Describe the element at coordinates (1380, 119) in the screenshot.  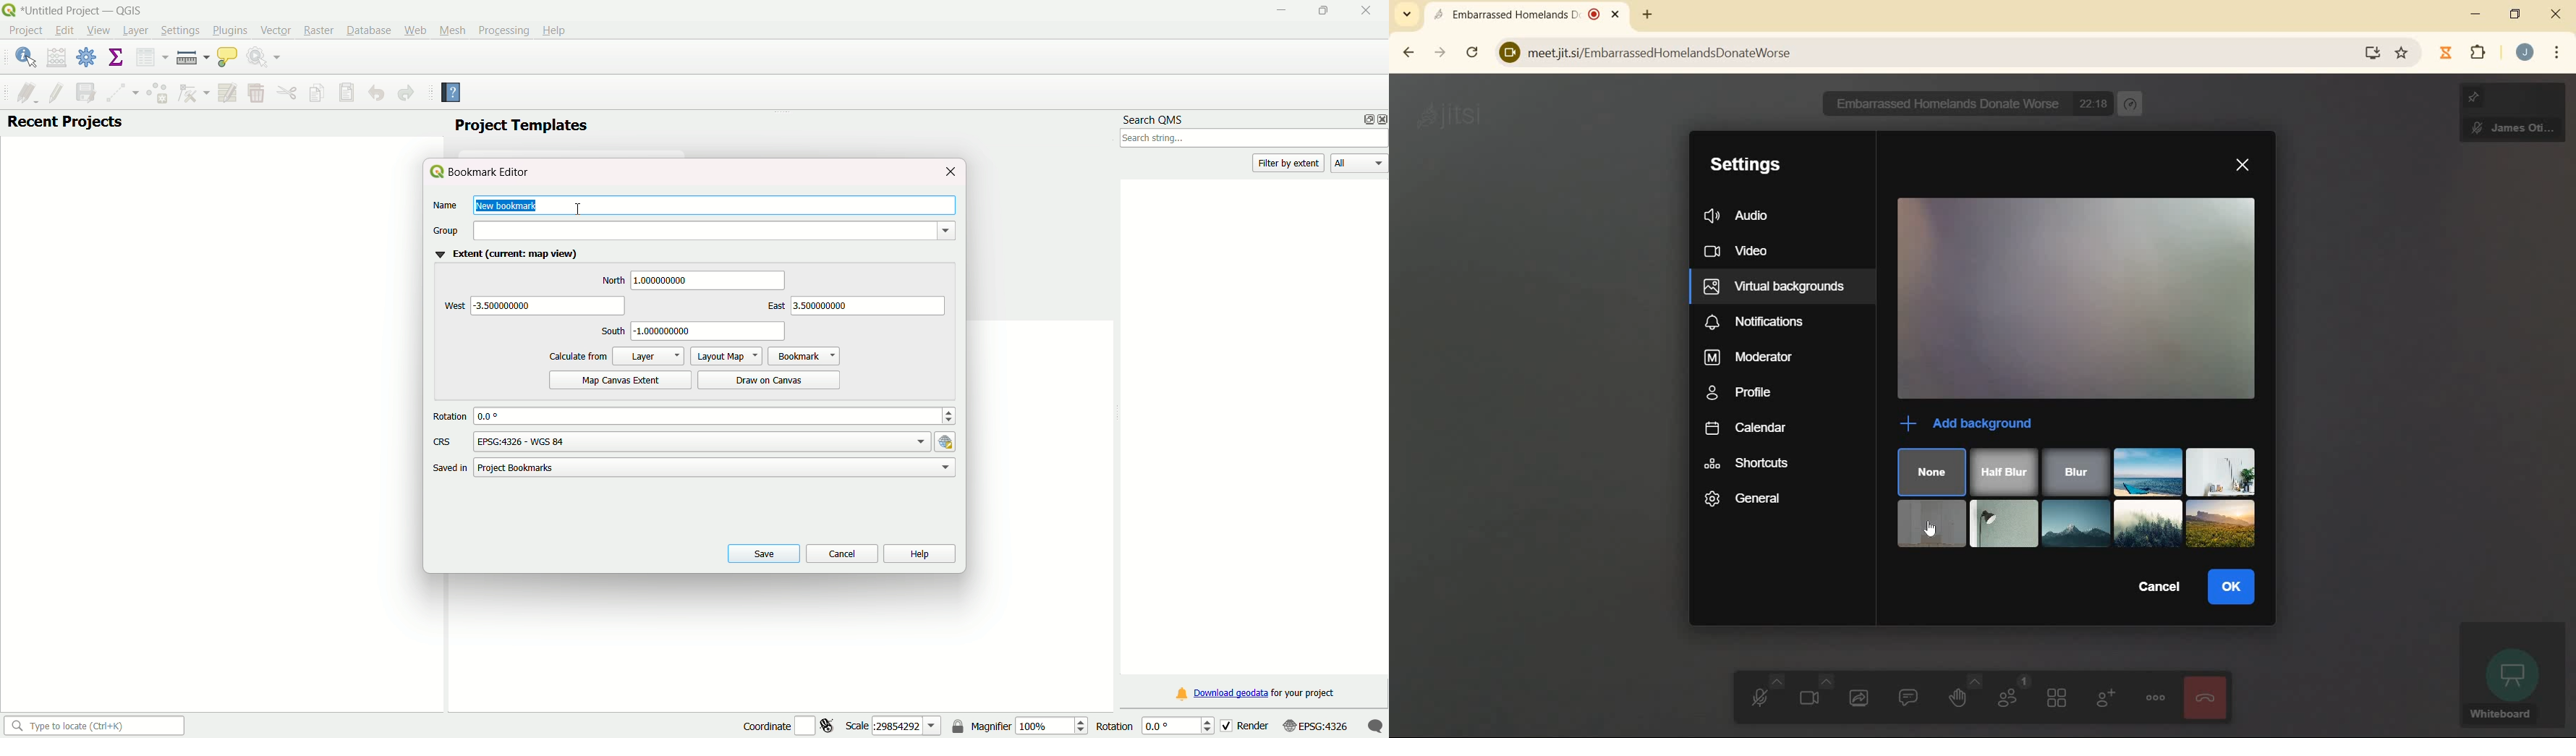
I see `close` at that location.